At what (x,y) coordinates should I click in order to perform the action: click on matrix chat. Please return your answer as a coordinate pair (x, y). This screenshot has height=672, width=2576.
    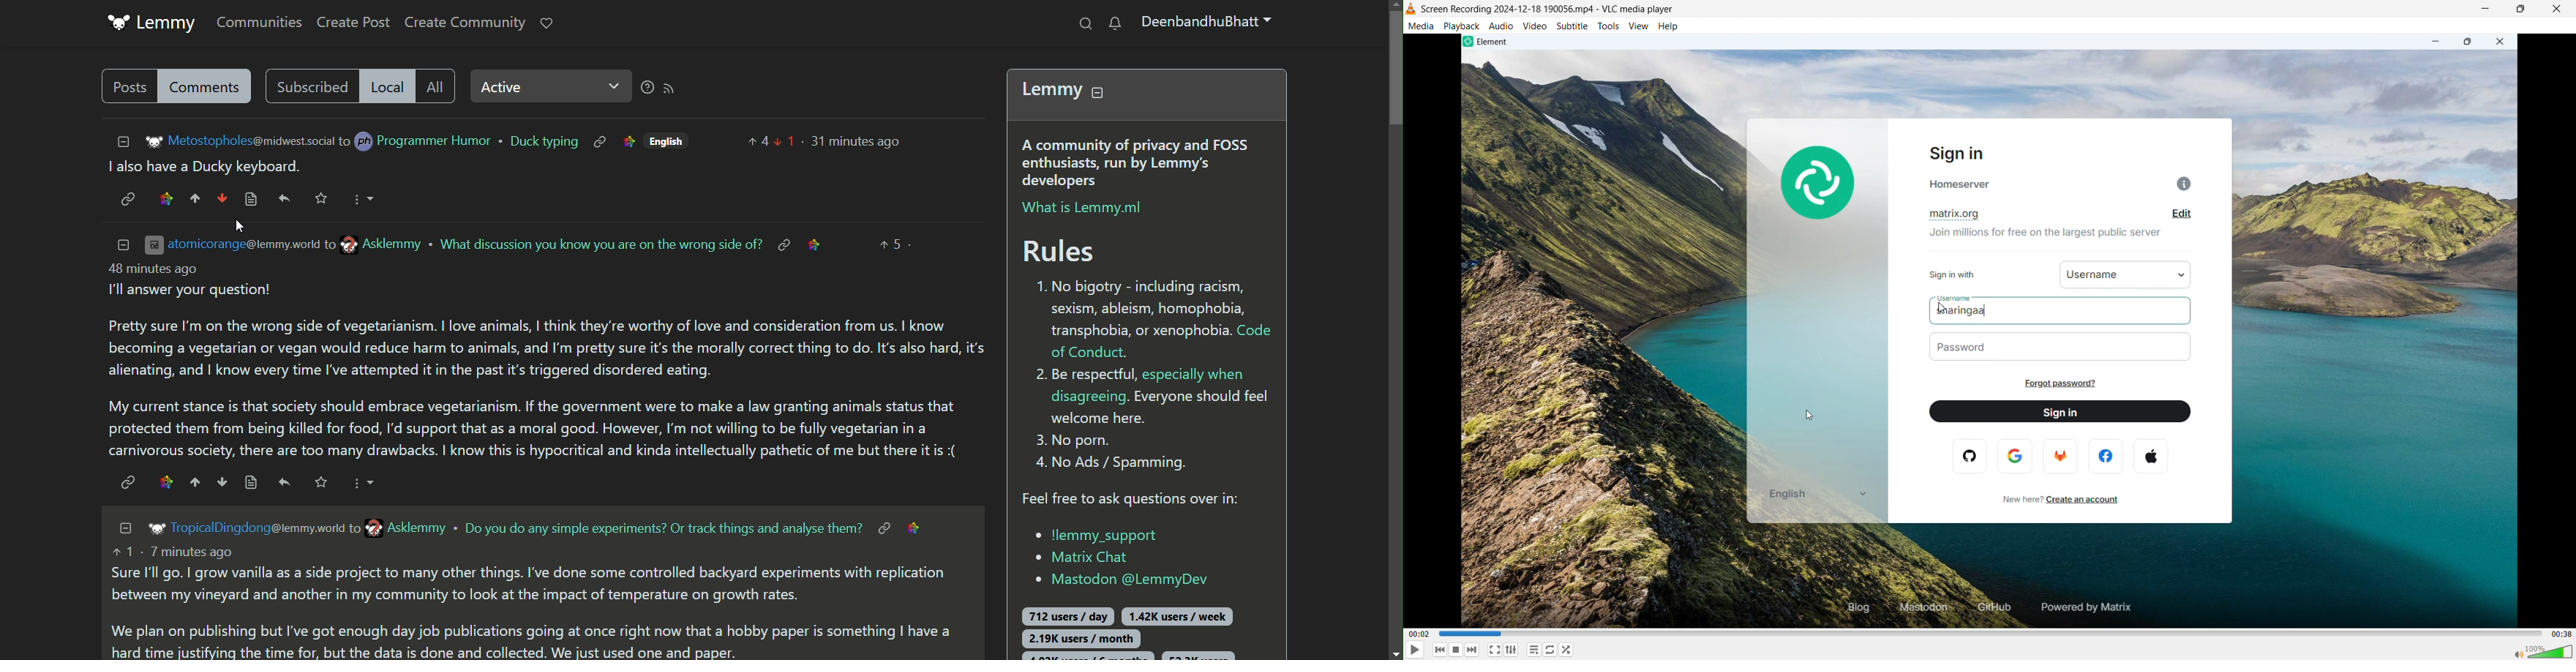
    Looking at the image, I should click on (1082, 558).